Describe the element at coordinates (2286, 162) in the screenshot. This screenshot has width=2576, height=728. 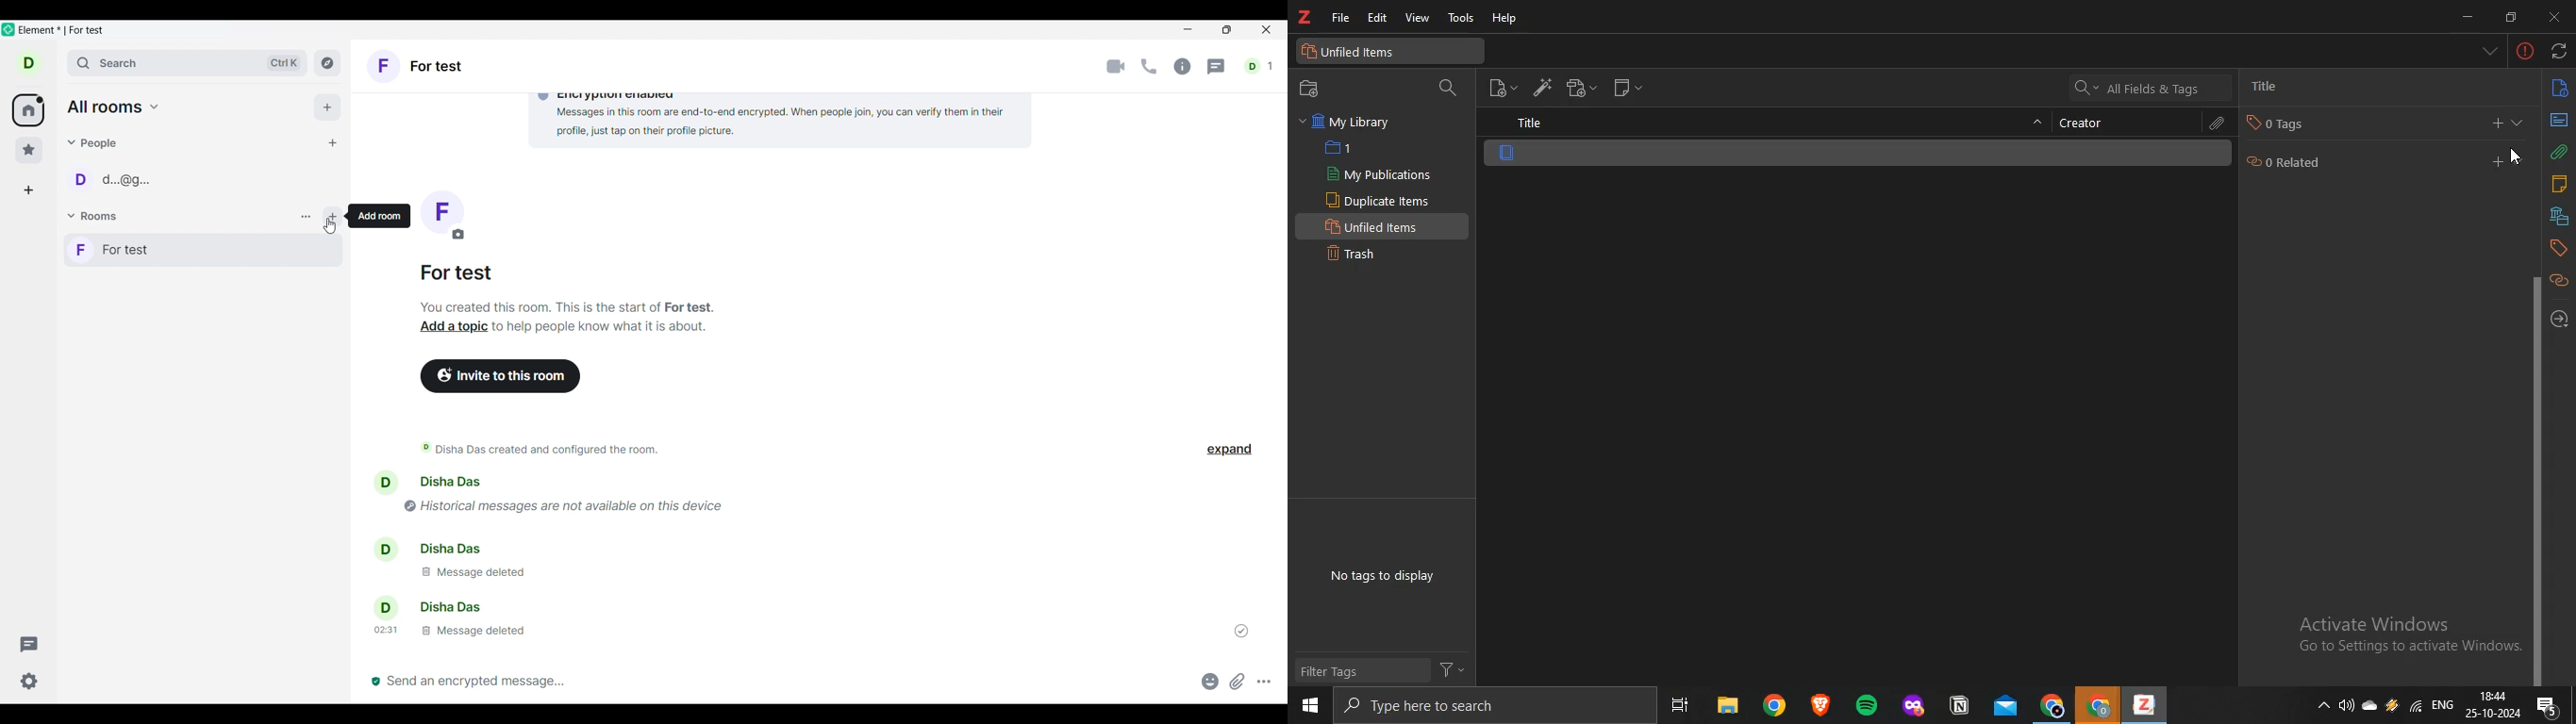
I see `0 related` at that location.